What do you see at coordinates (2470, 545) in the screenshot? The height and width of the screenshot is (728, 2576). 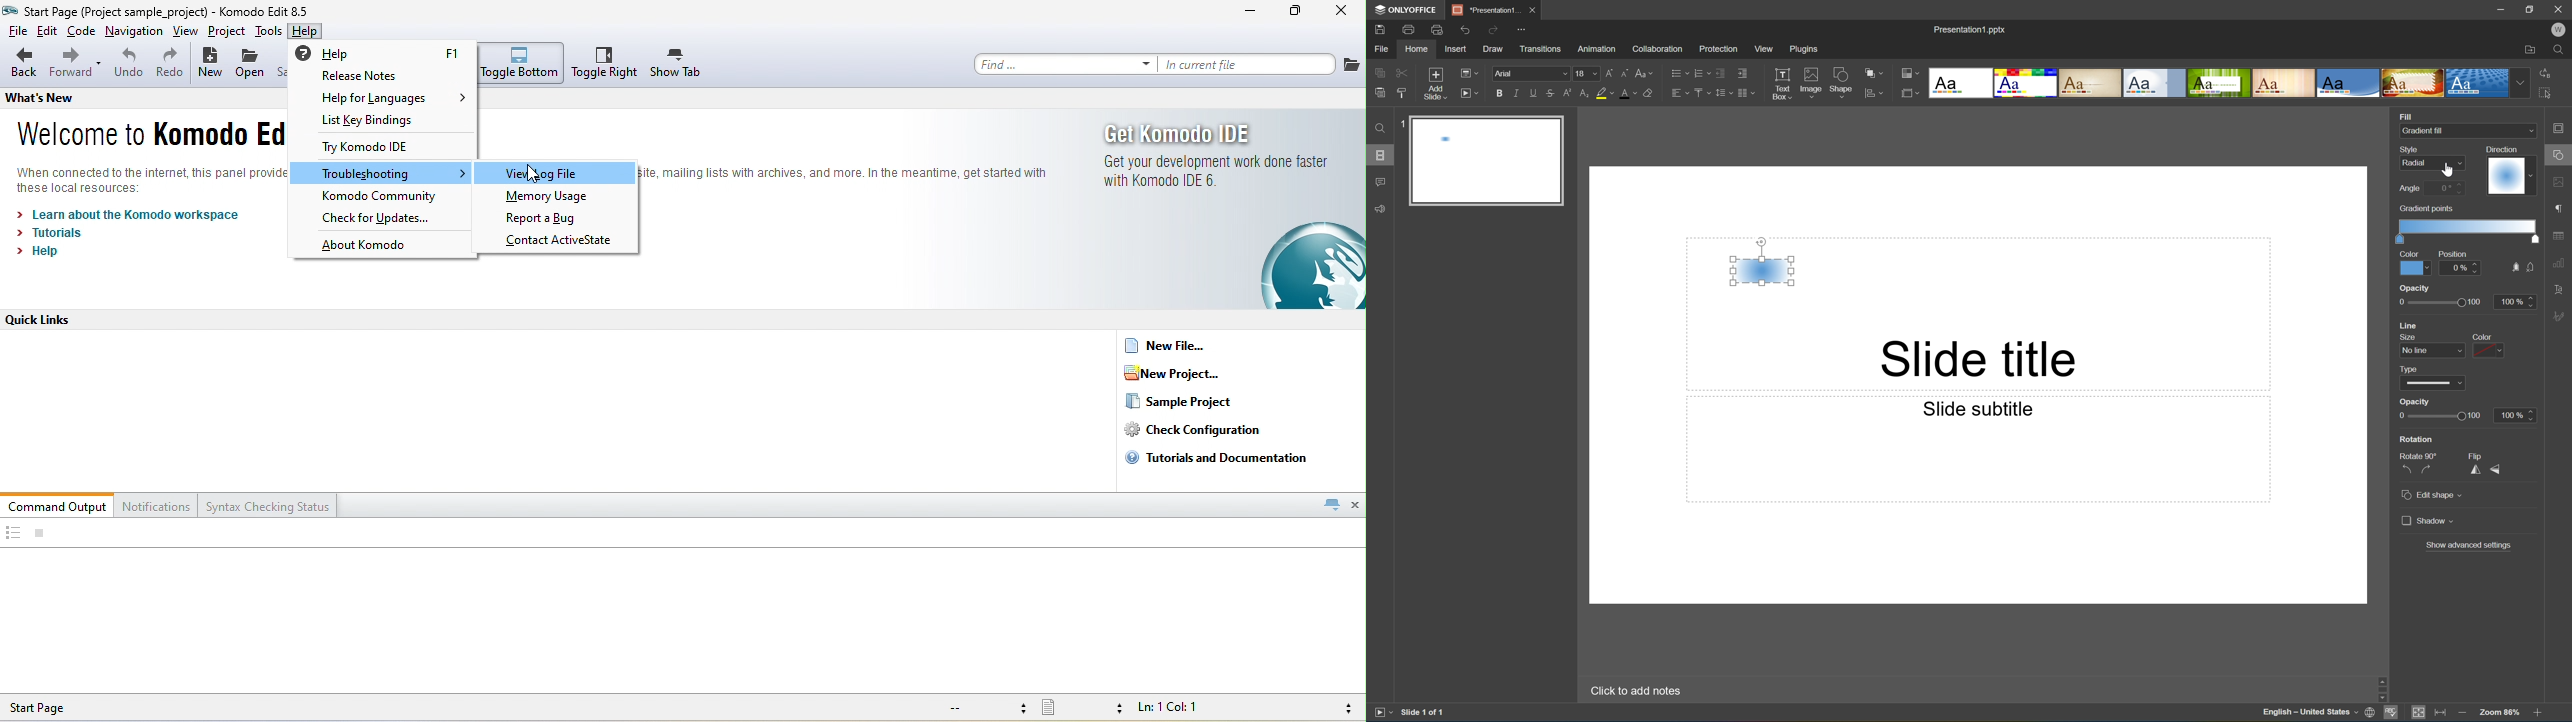 I see `Show advanced settings` at bounding box center [2470, 545].